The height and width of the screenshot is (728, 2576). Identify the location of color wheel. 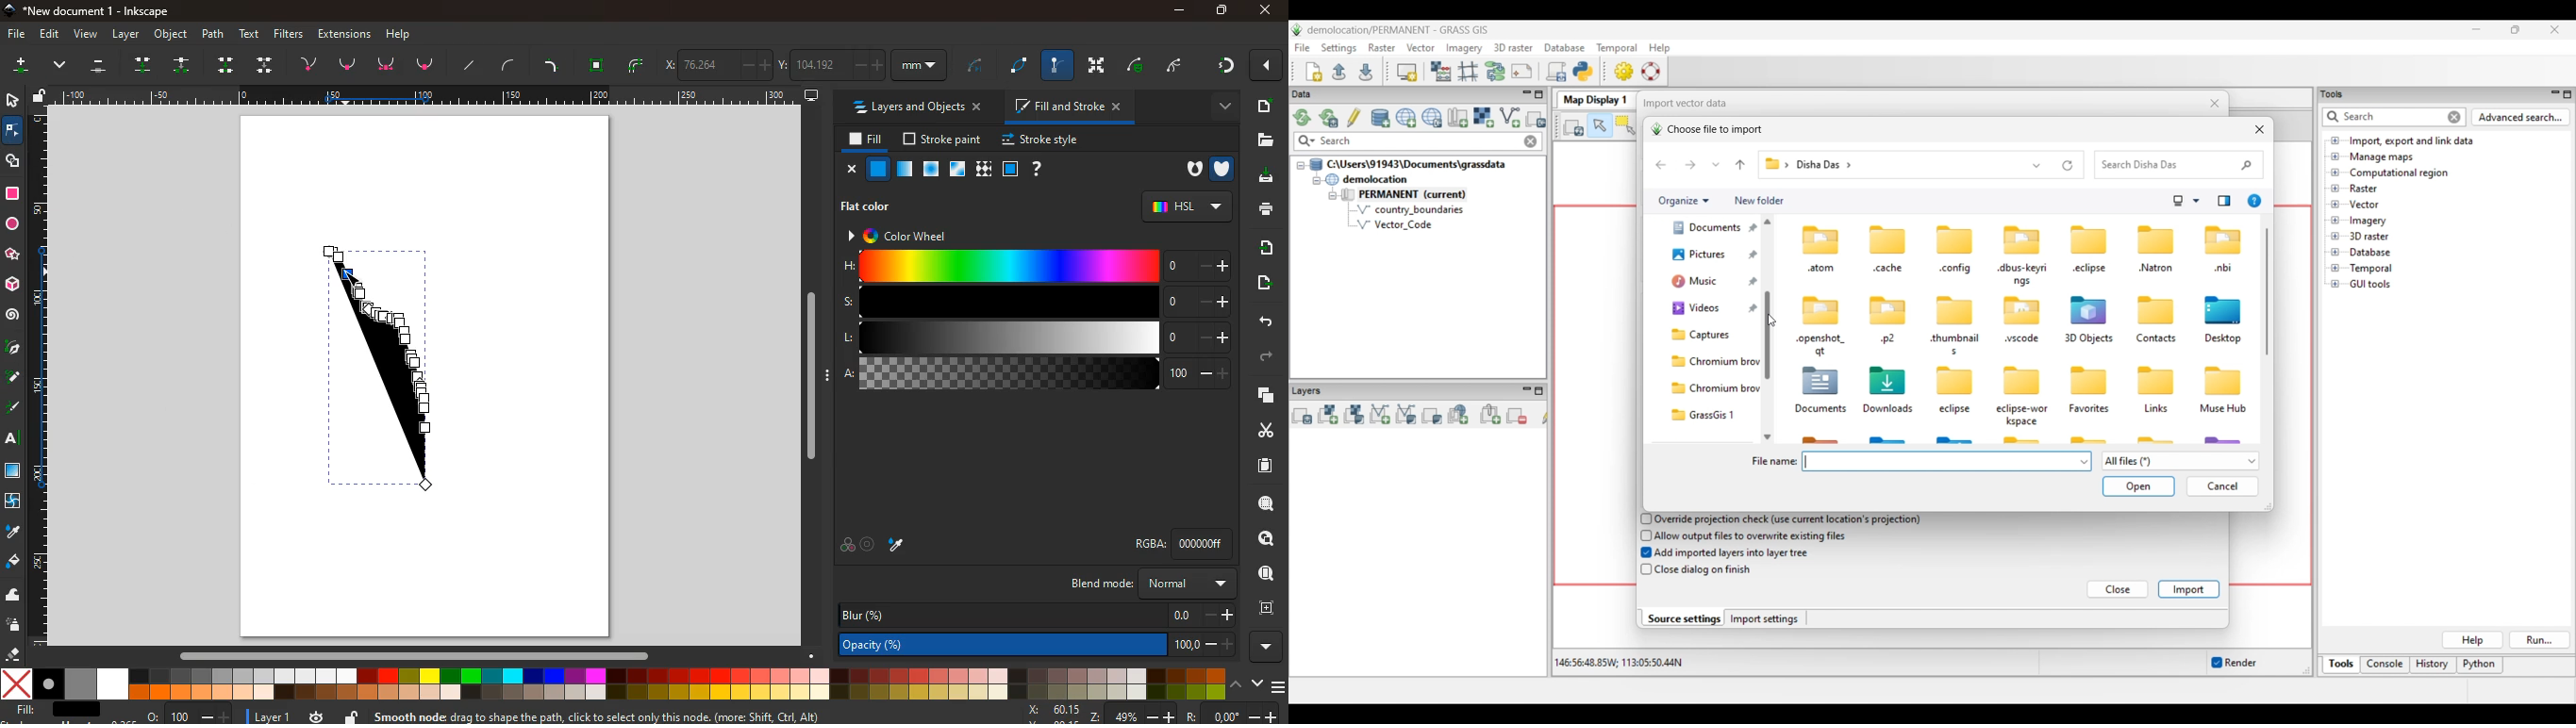
(908, 235).